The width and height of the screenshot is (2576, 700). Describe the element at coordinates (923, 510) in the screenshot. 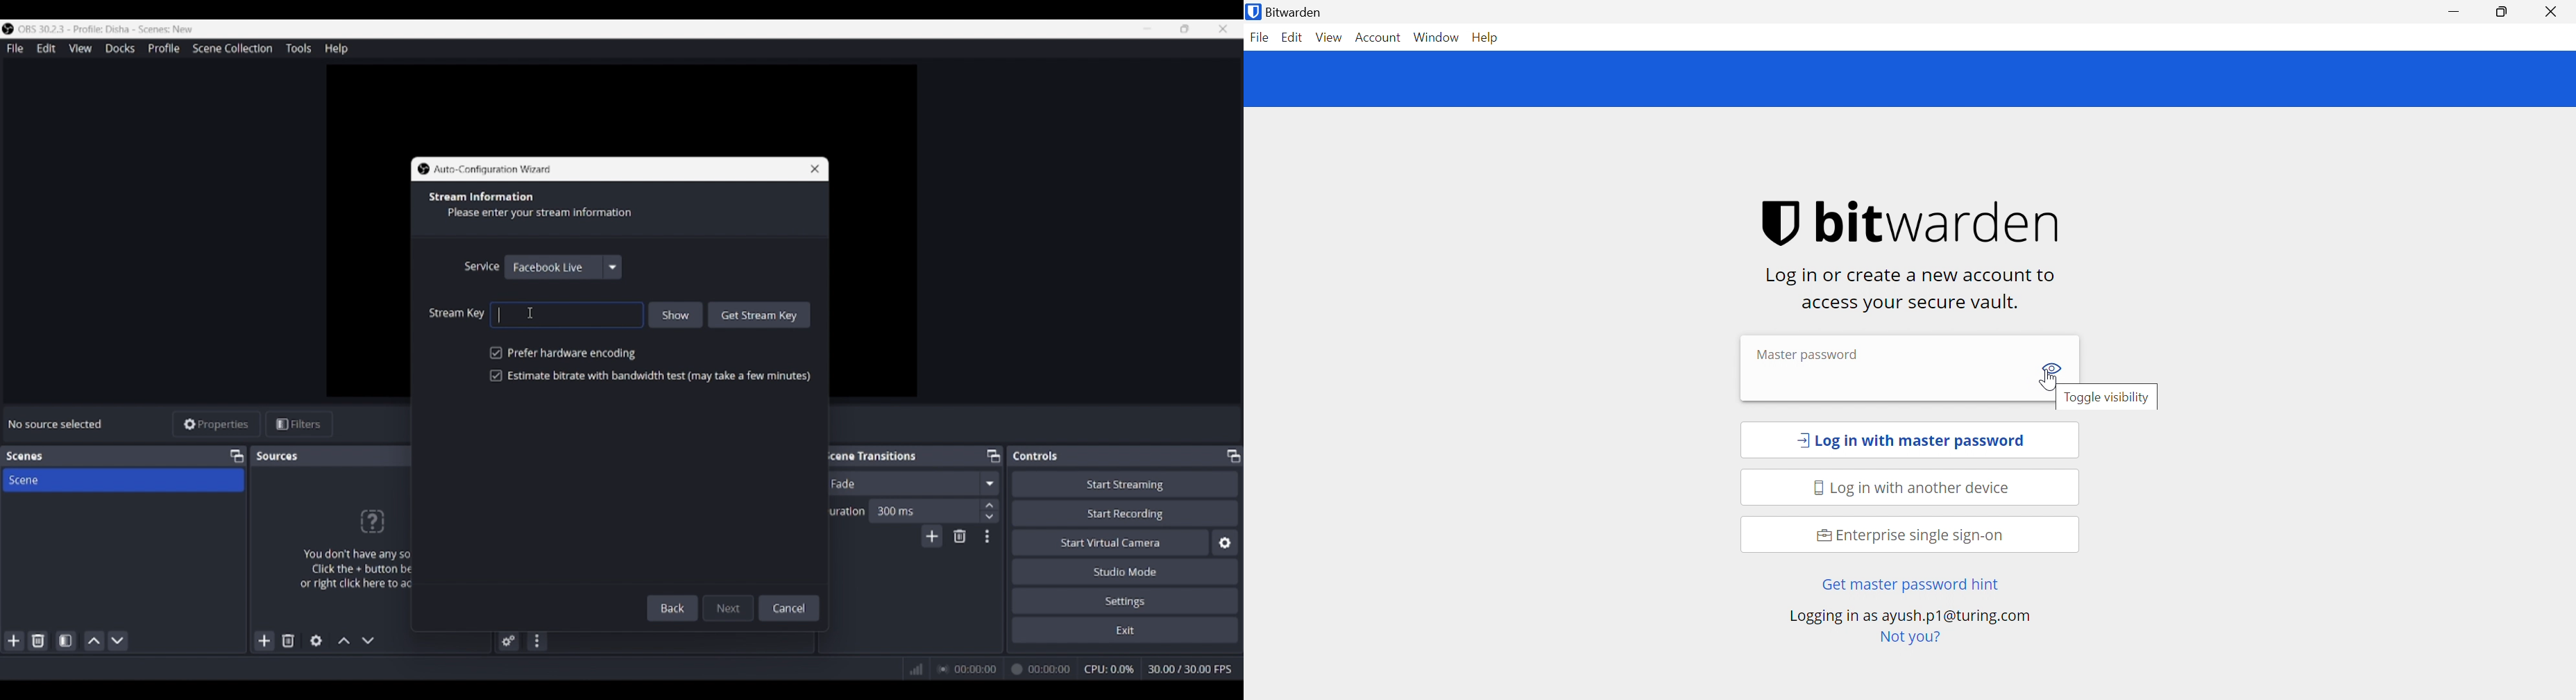

I see `Input duration` at that location.